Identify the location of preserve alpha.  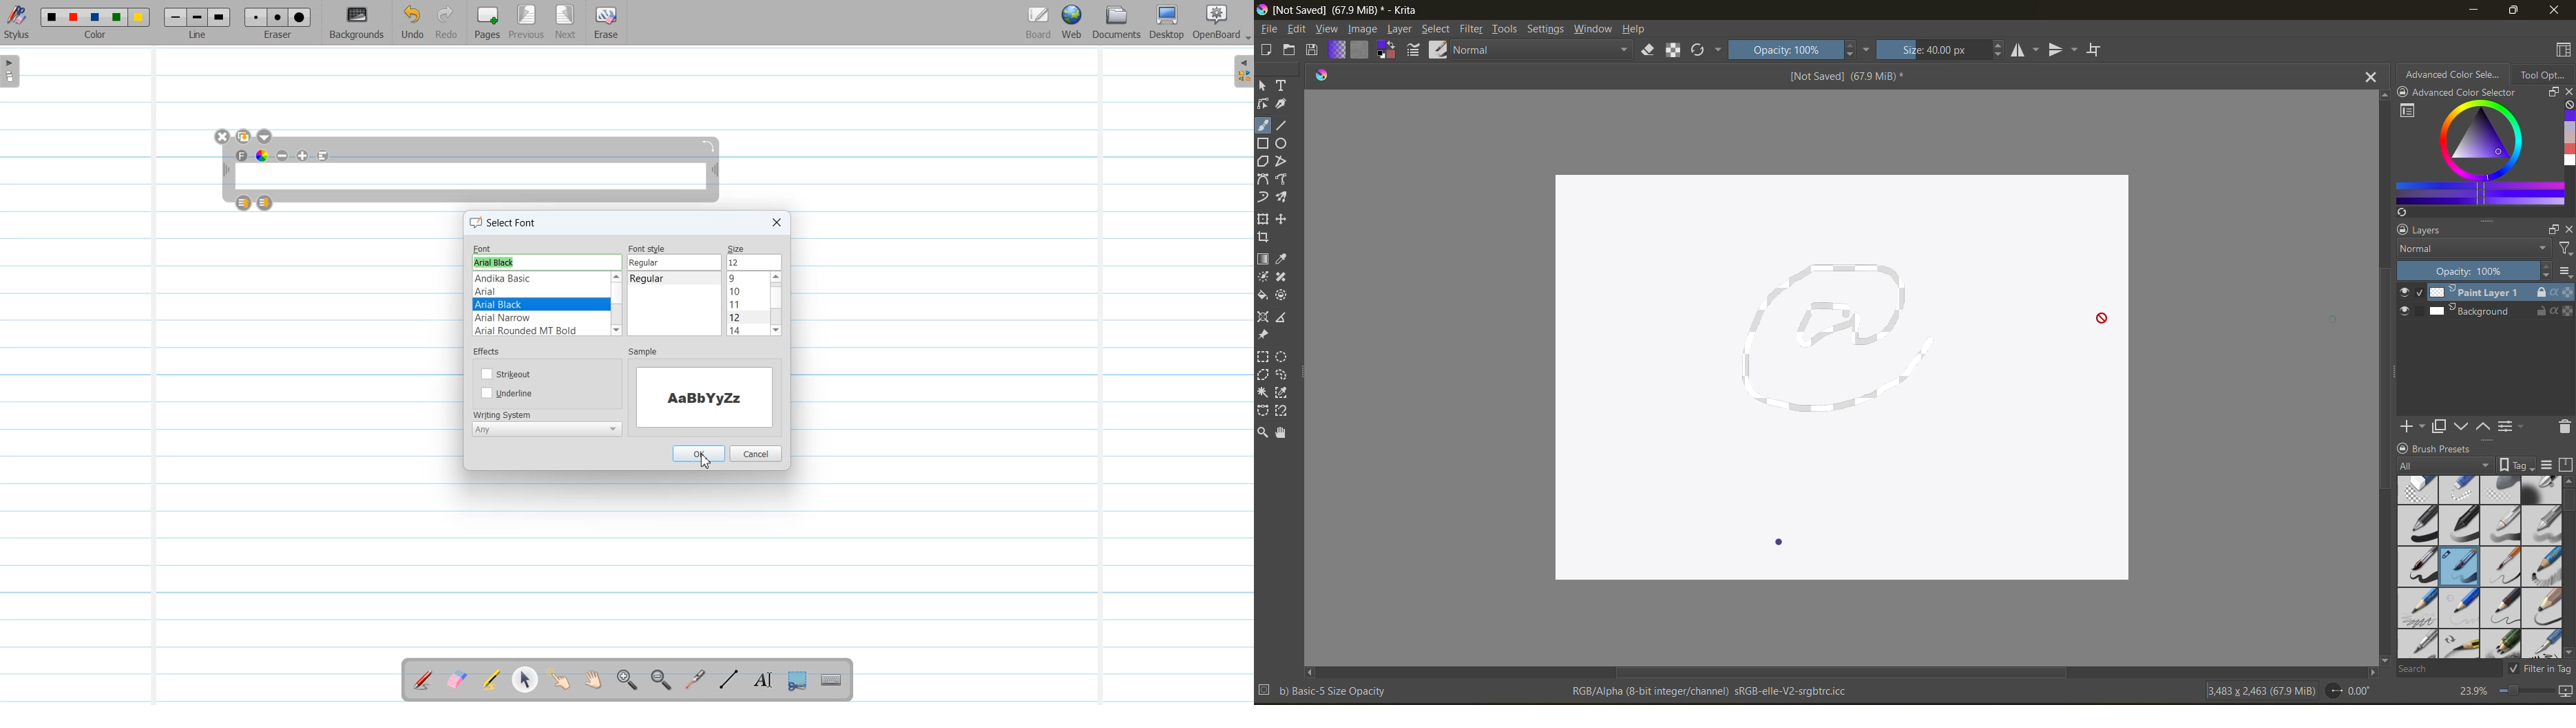
(1674, 50).